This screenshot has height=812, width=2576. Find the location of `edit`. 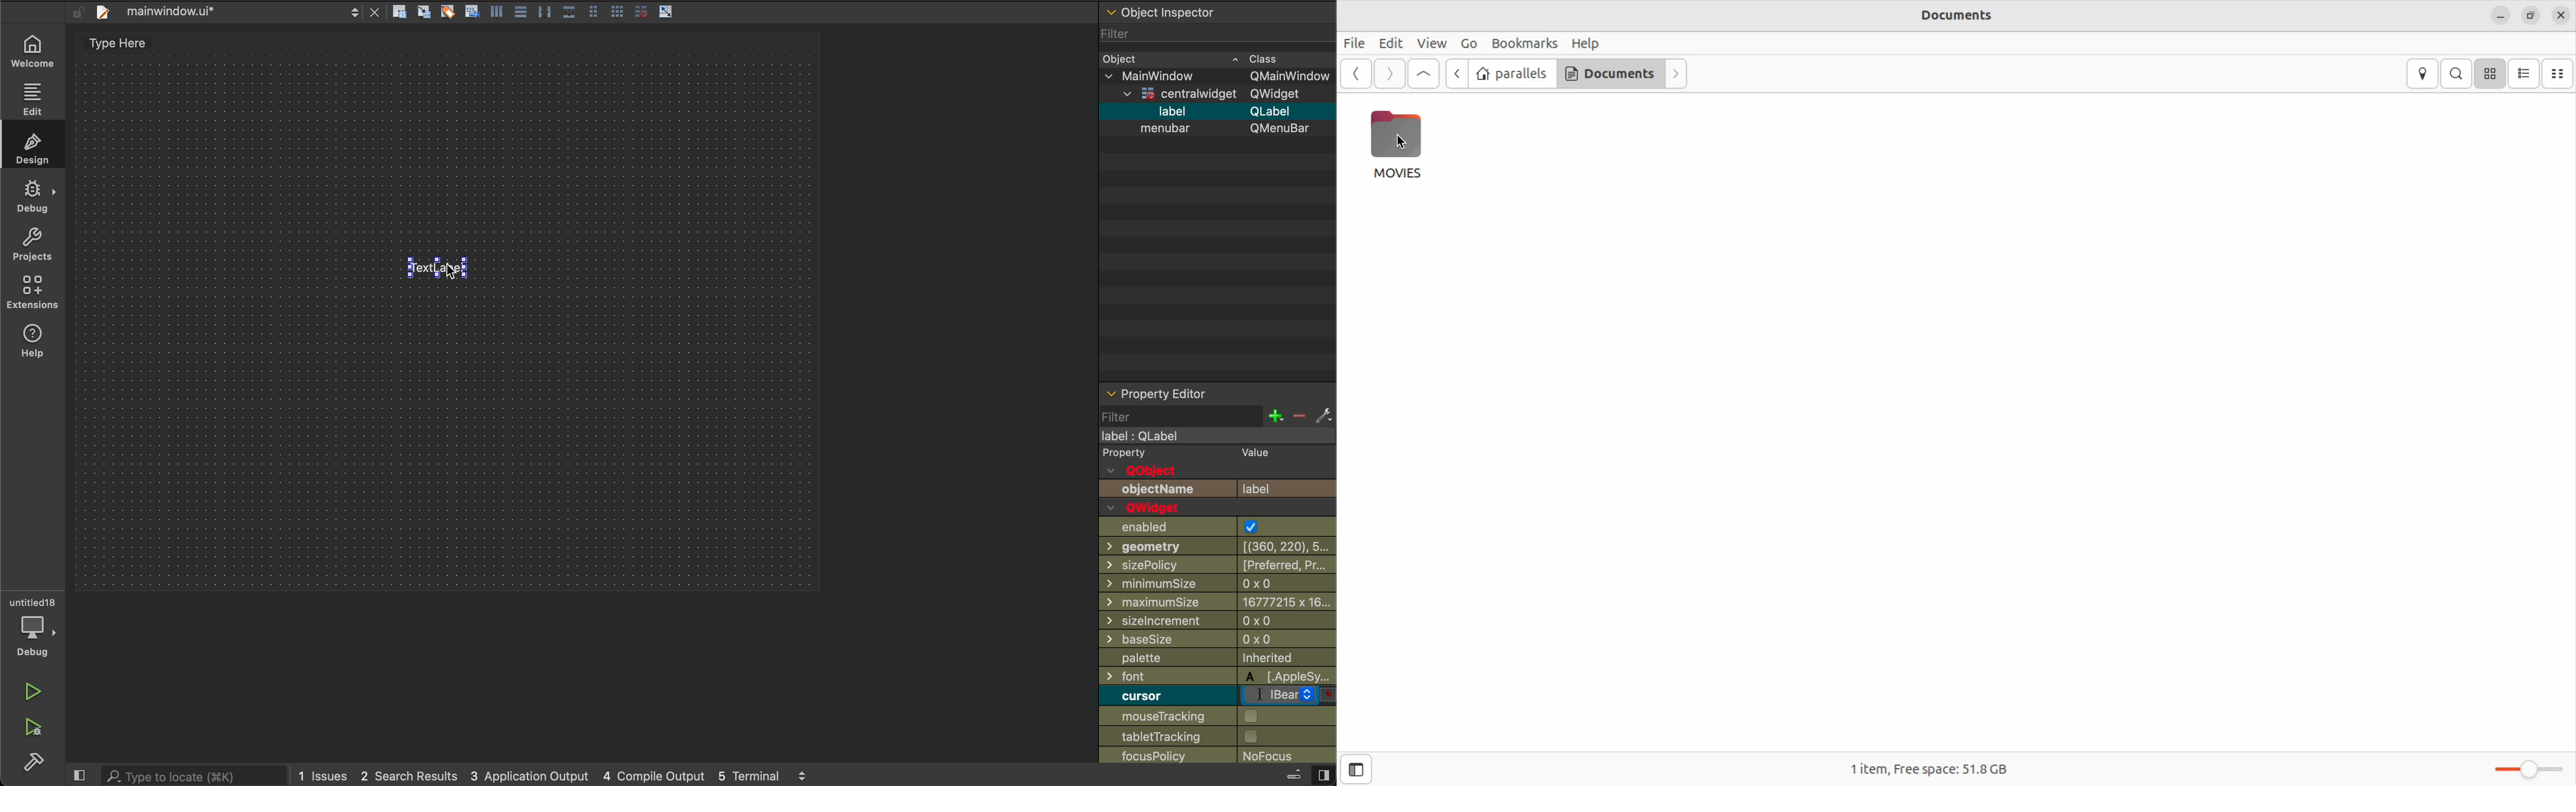

edit is located at coordinates (35, 101).